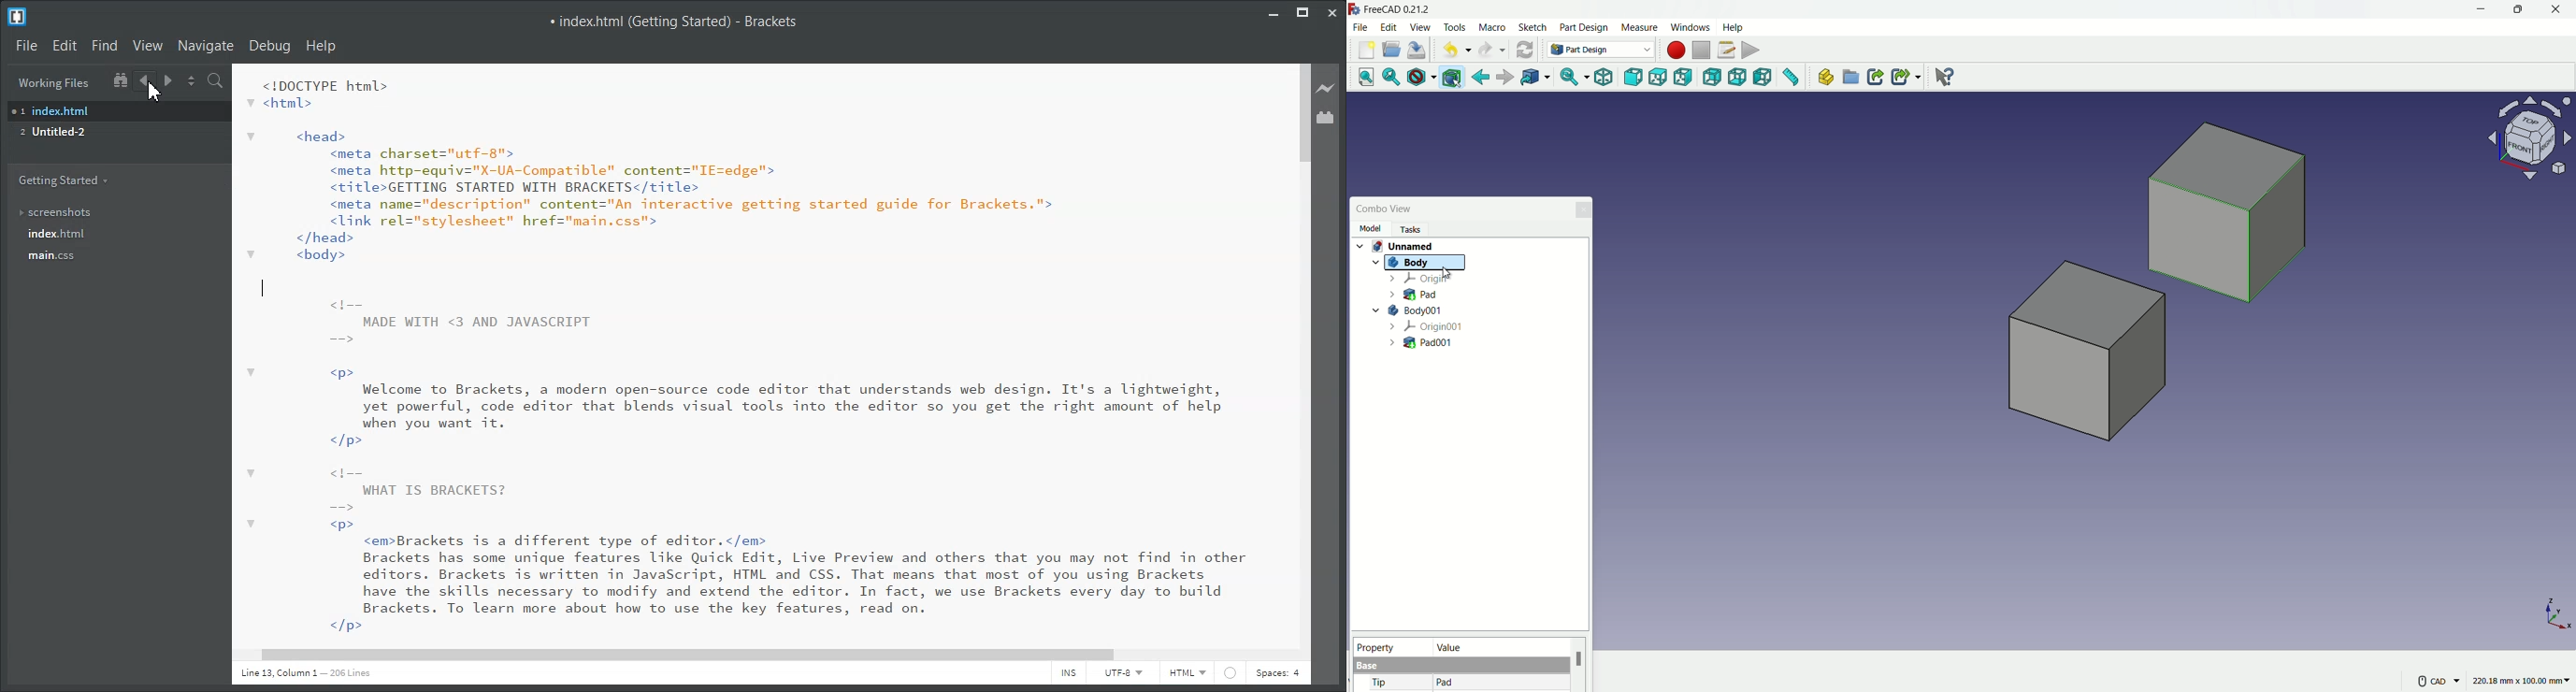 The height and width of the screenshot is (700, 2576). I want to click on Show in the file Tree, so click(119, 79).